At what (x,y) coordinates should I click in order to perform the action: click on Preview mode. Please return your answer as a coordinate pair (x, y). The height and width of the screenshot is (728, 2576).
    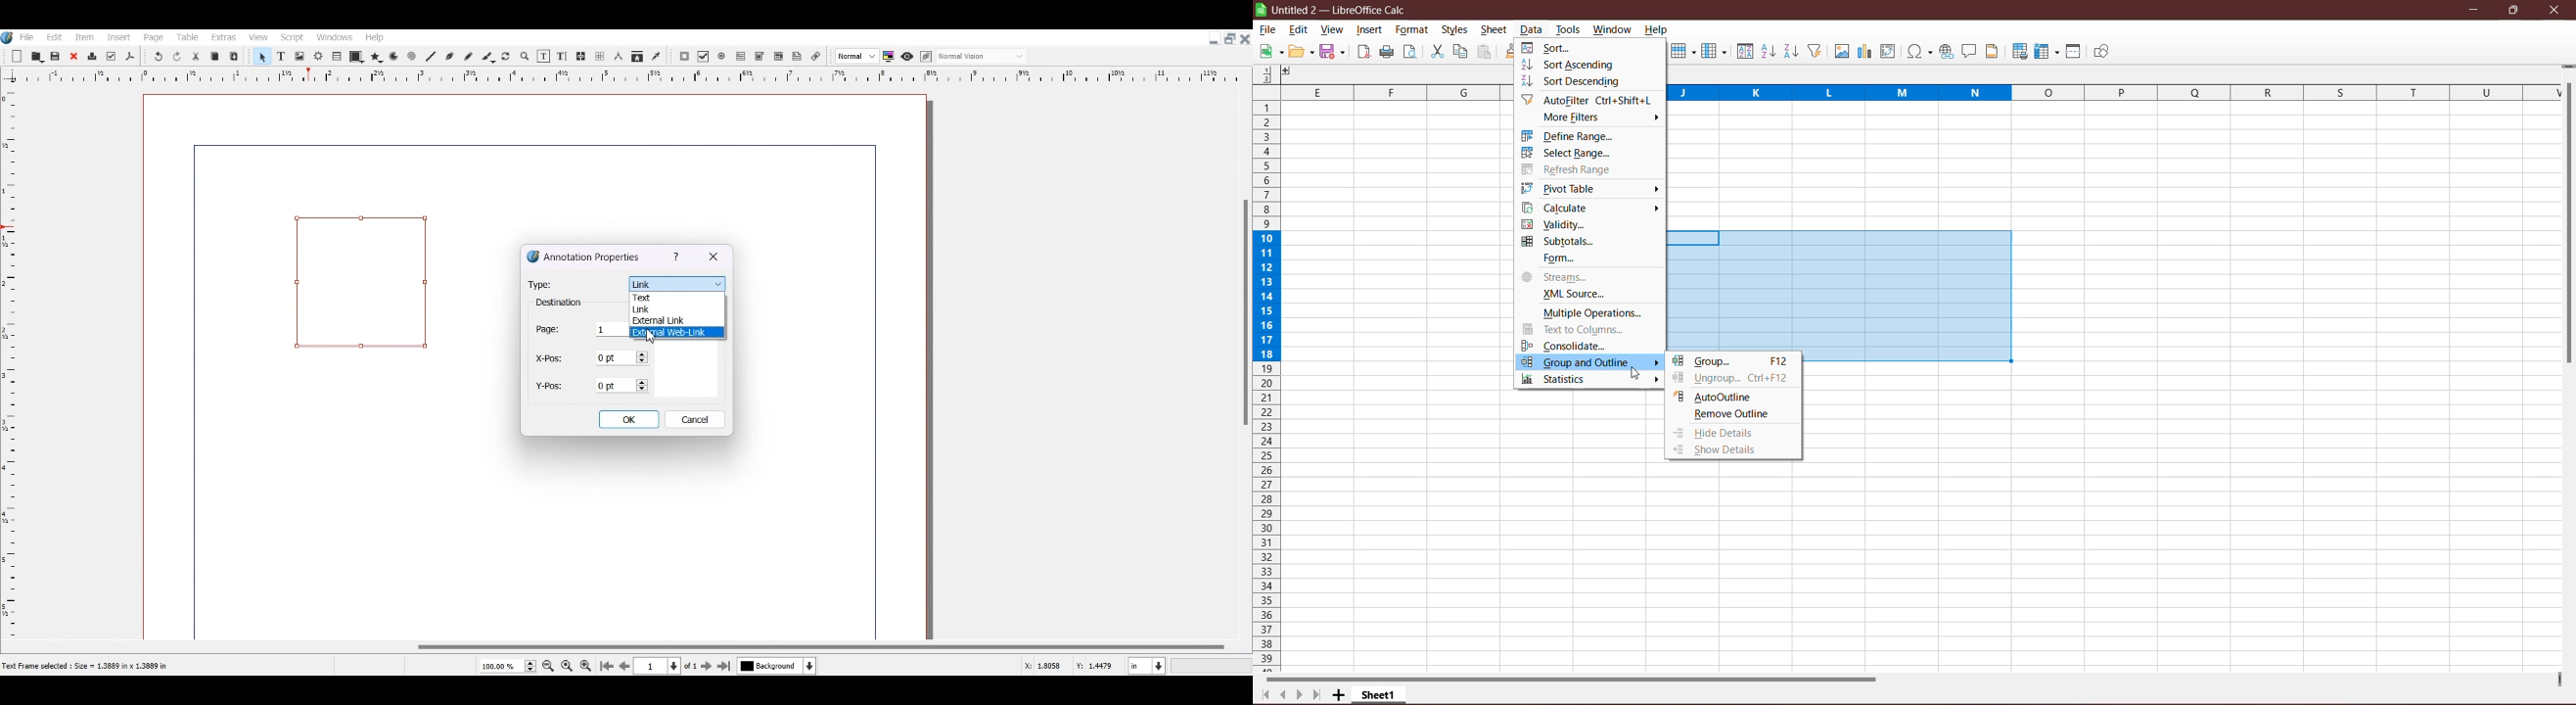
    Looking at the image, I should click on (906, 56).